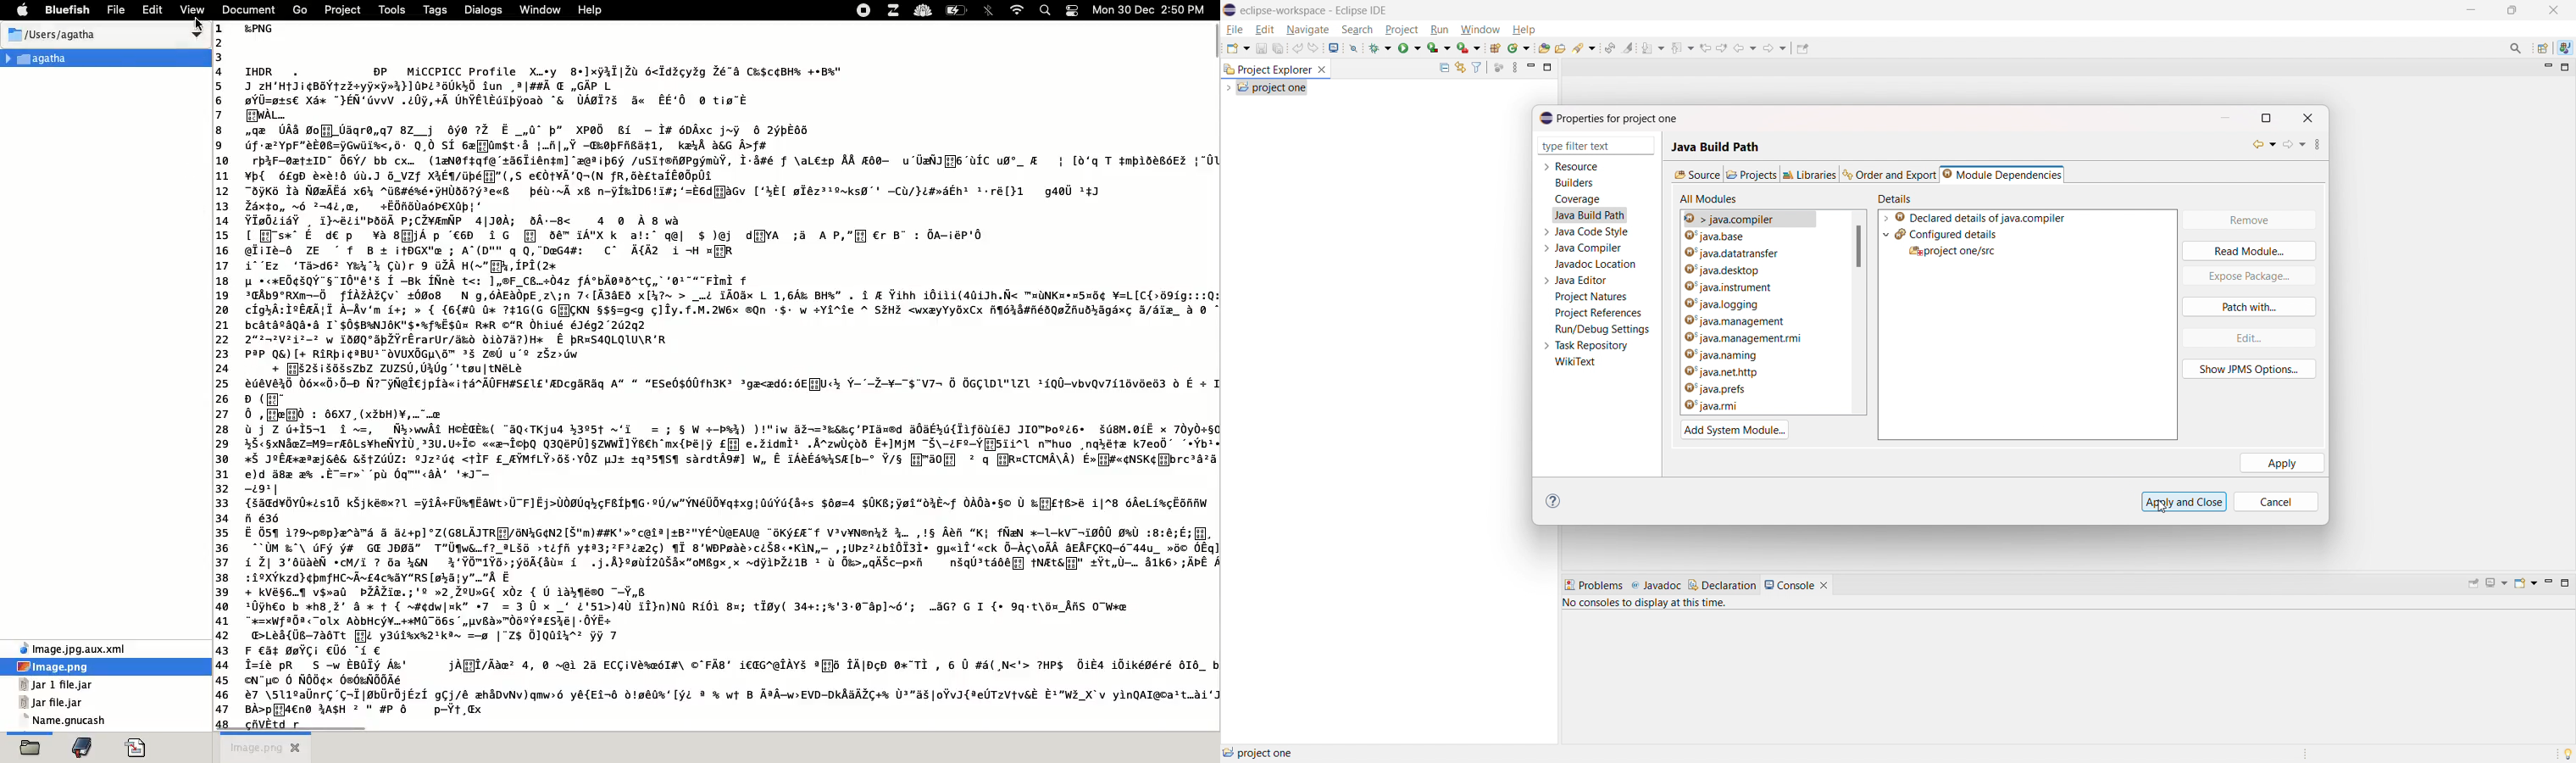 Image resolution: width=2576 pixels, height=784 pixels. Describe the element at coordinates (2248, 338) in the screenshot. I see `edit` at that location.